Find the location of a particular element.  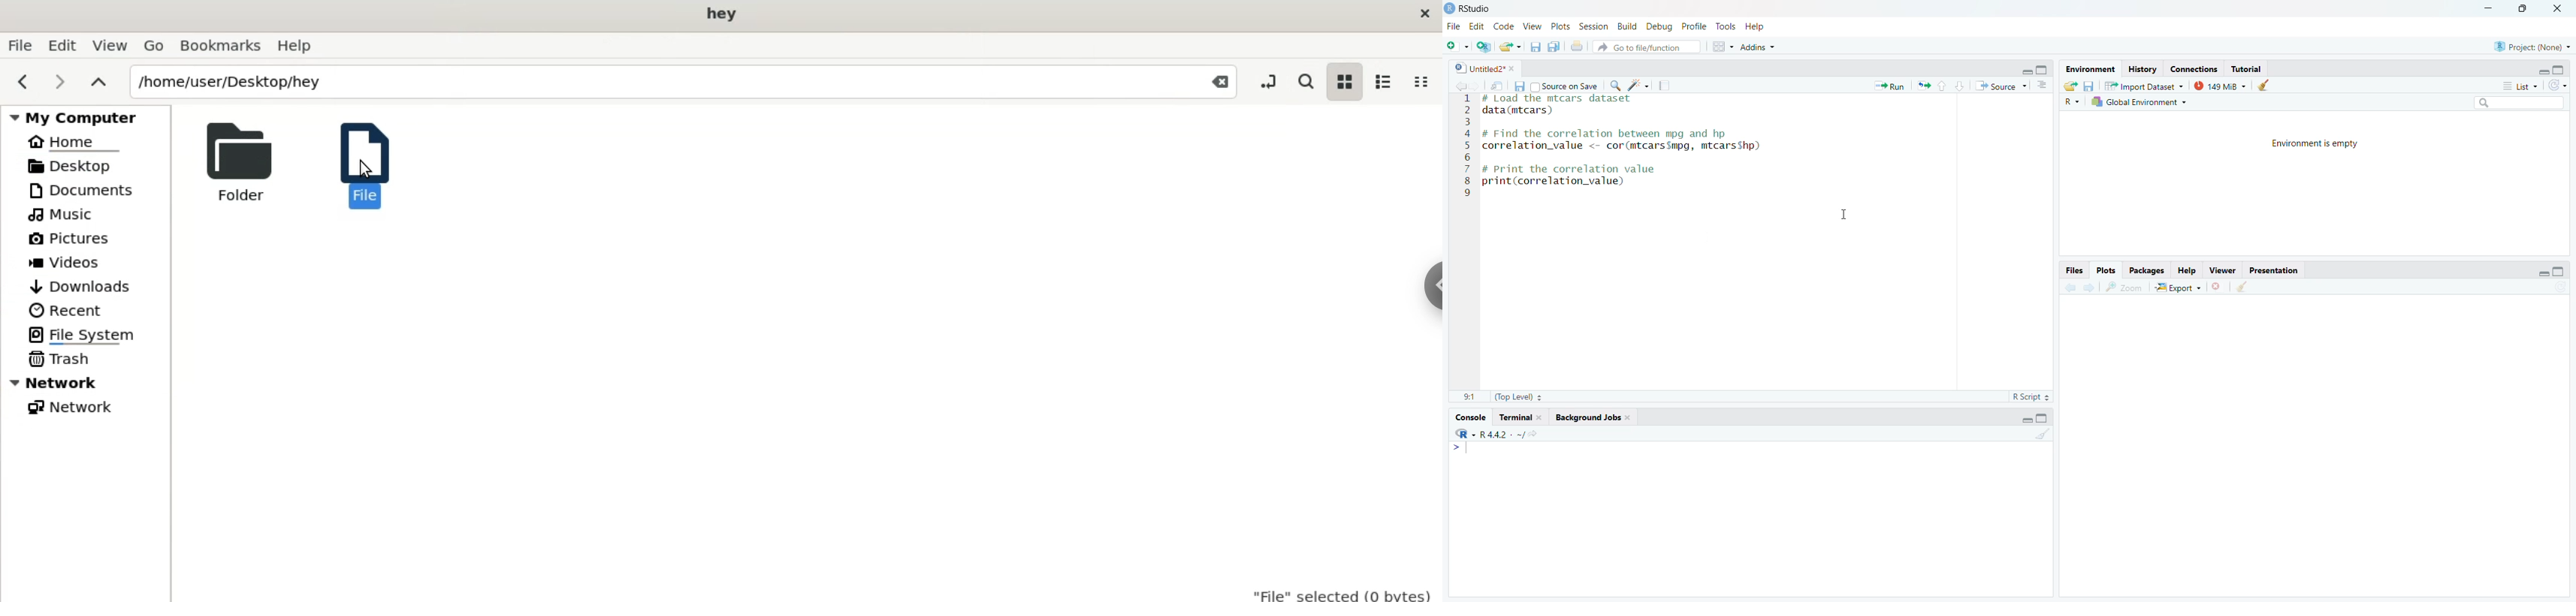

Clear console (Ctrl +L) is located at coordinates (2243, 289).